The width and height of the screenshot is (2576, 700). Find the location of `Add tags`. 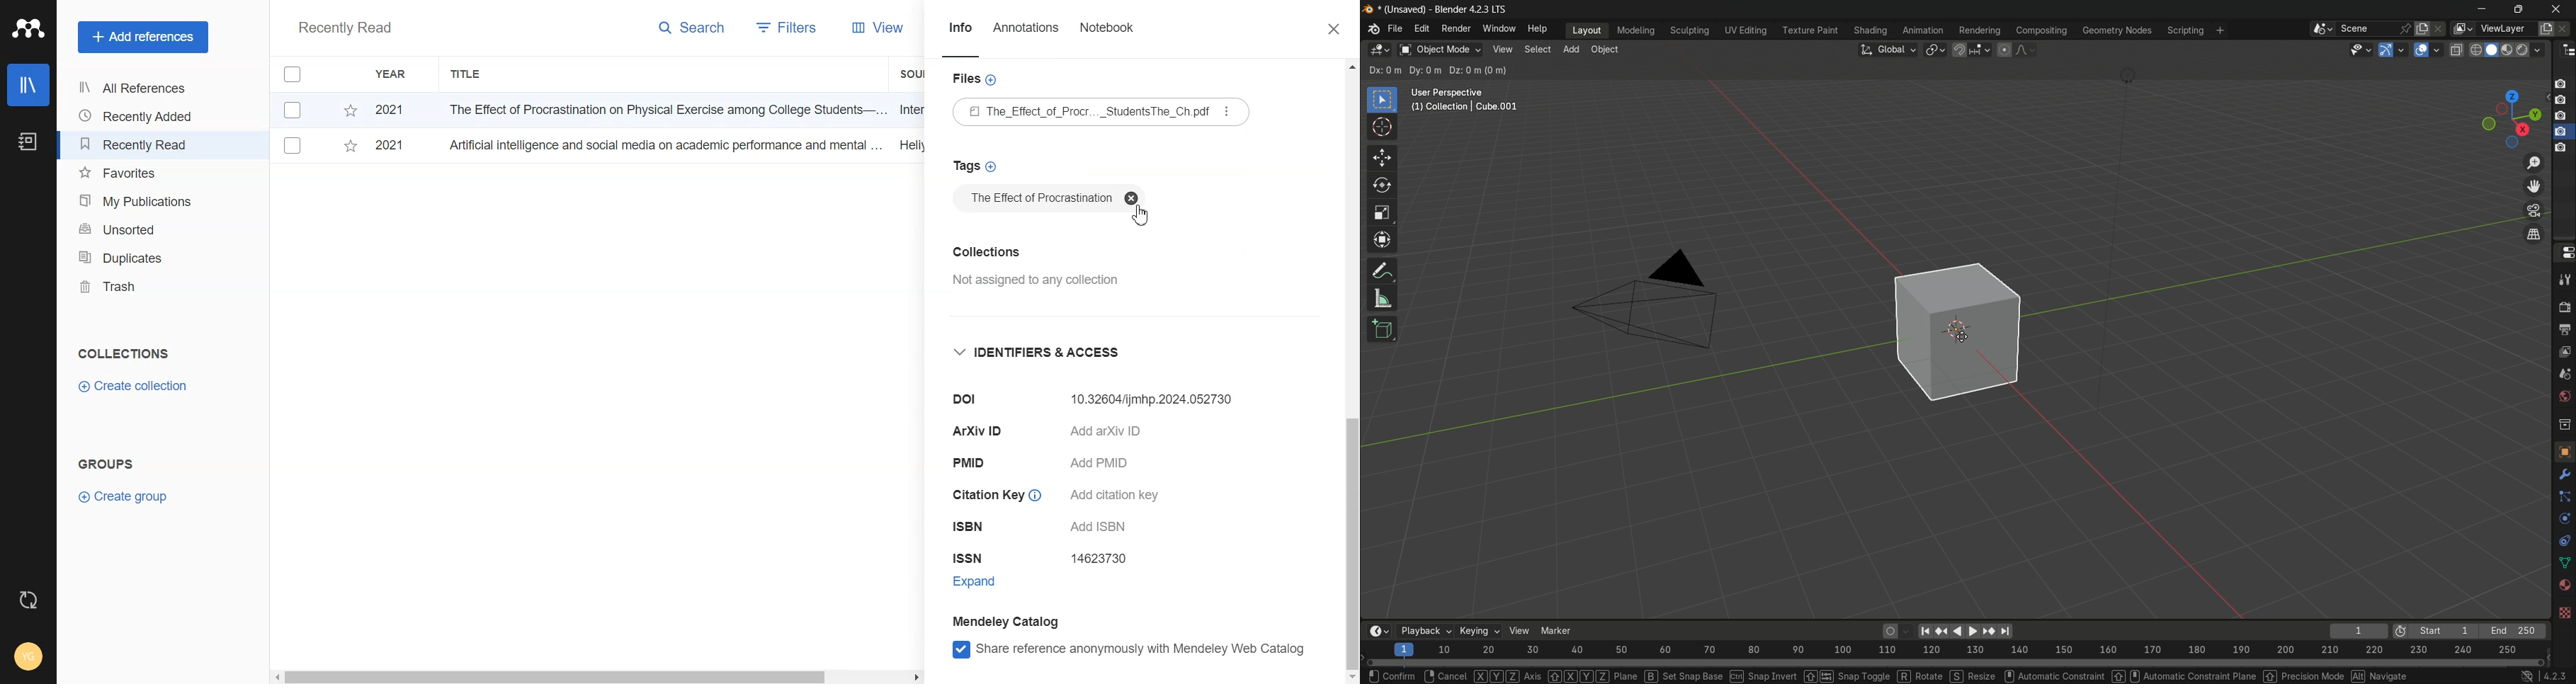

Add tags is located at coordinates (975, 166).